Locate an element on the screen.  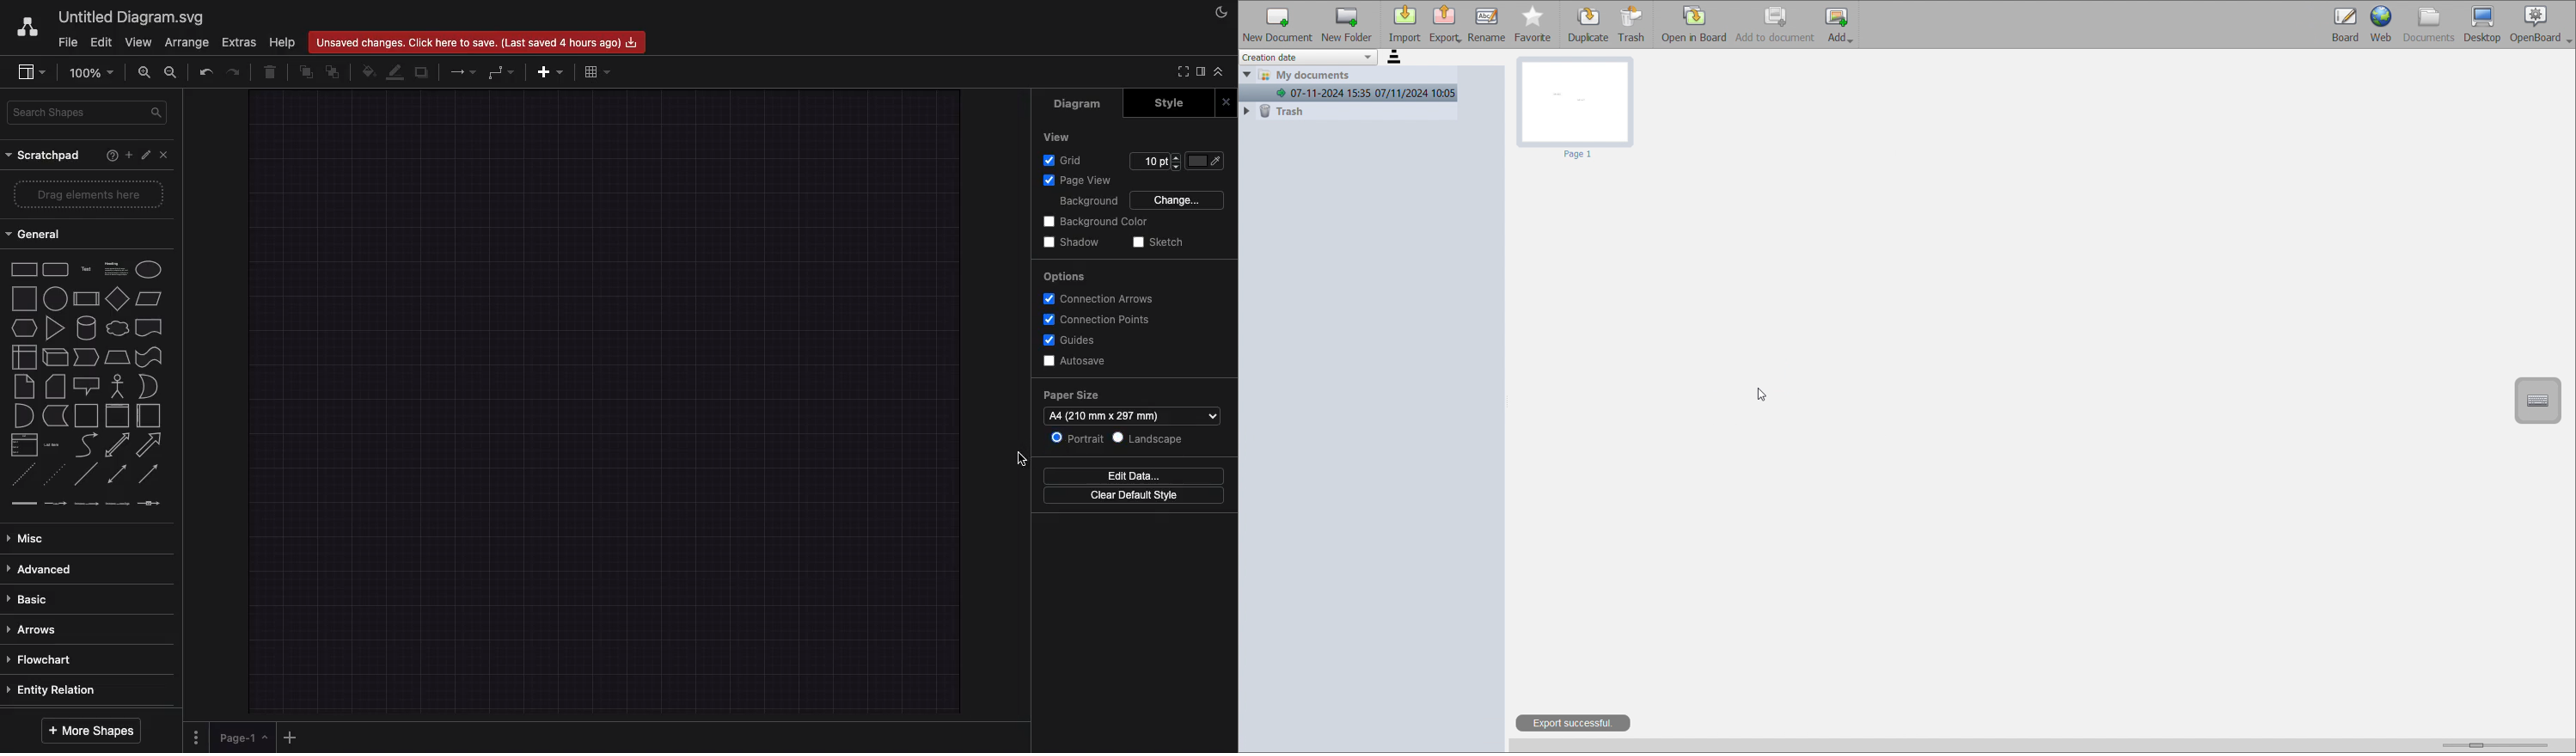
Shapes is located at coordinates (89, 387).